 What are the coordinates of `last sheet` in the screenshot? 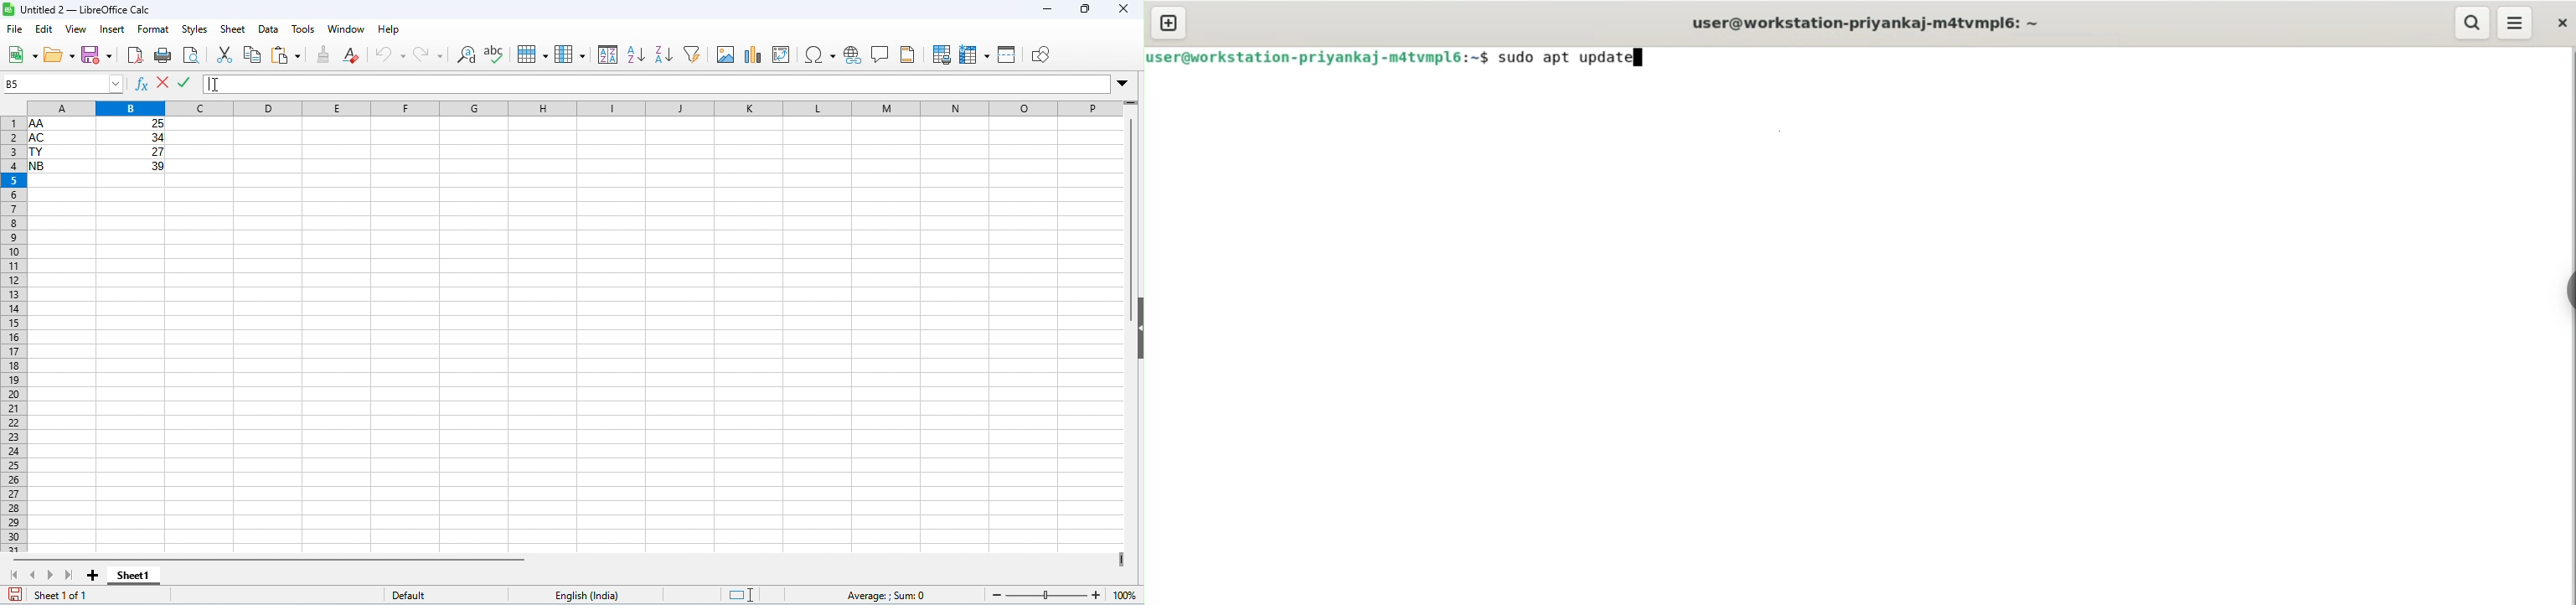 It's located at (67, 573).